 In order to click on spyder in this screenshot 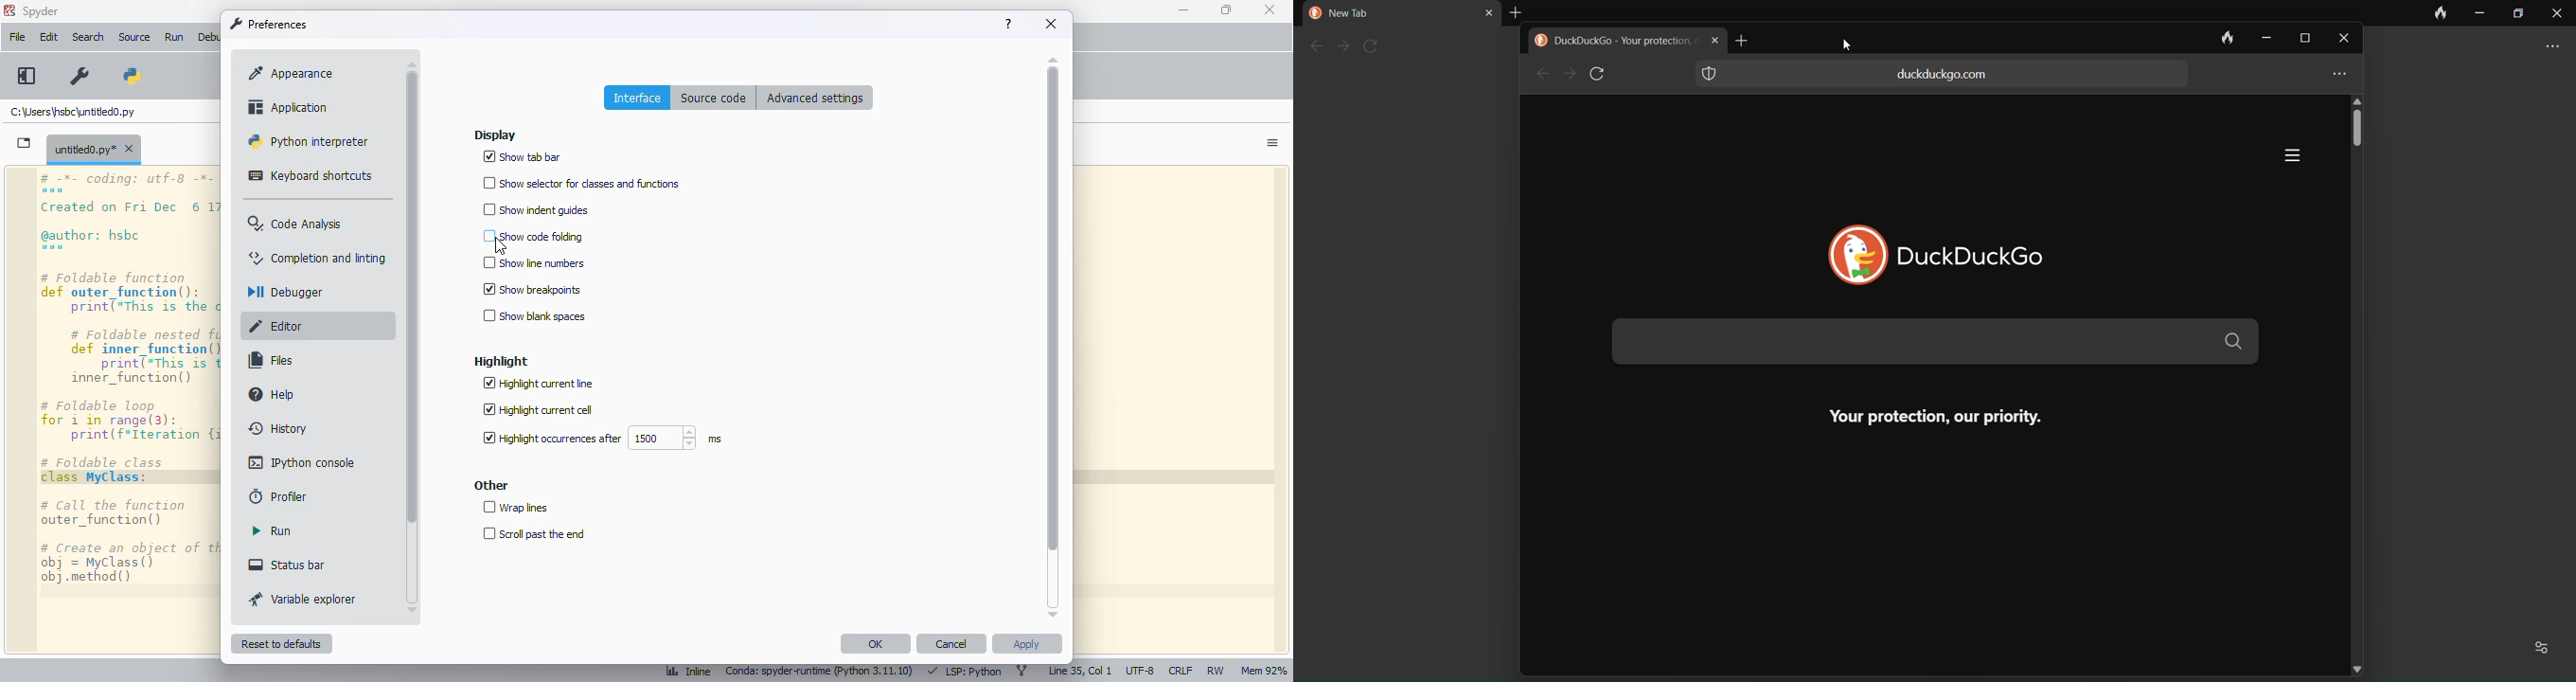, I will do `click(42, 11)`.